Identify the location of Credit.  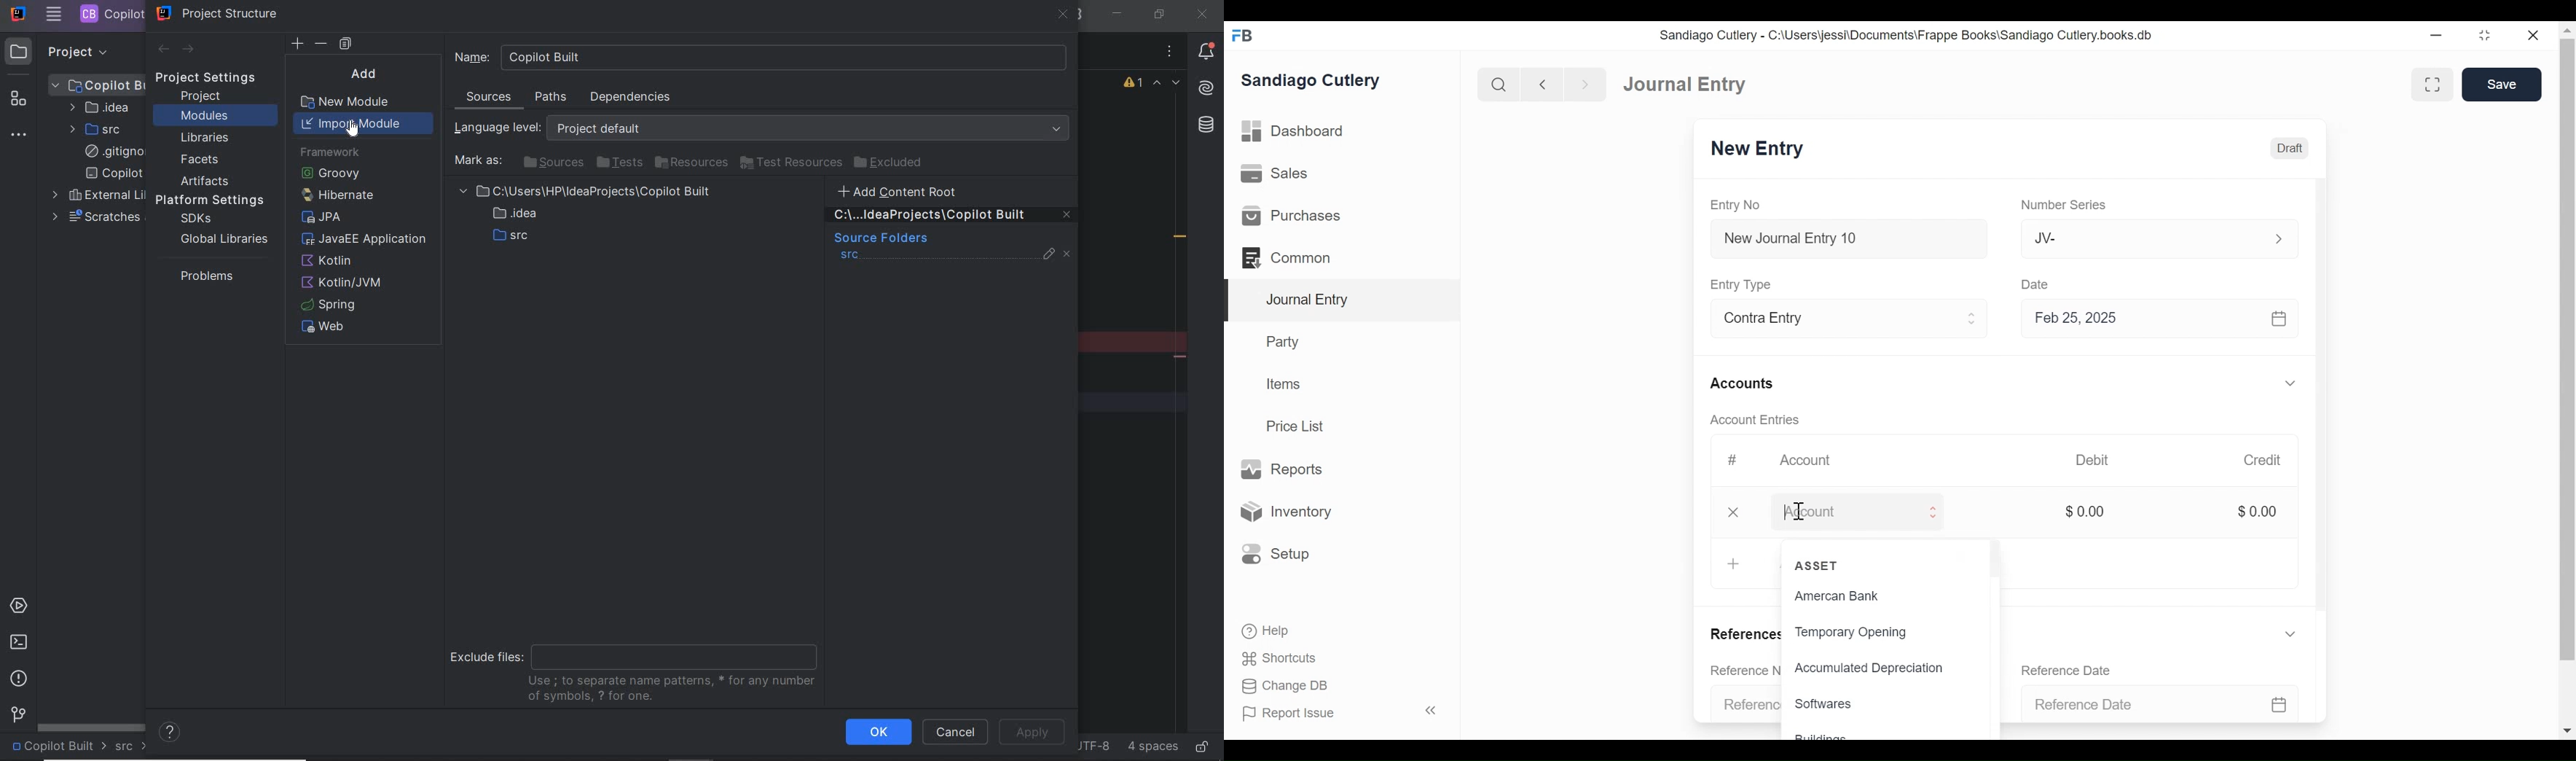
(2264, 461).